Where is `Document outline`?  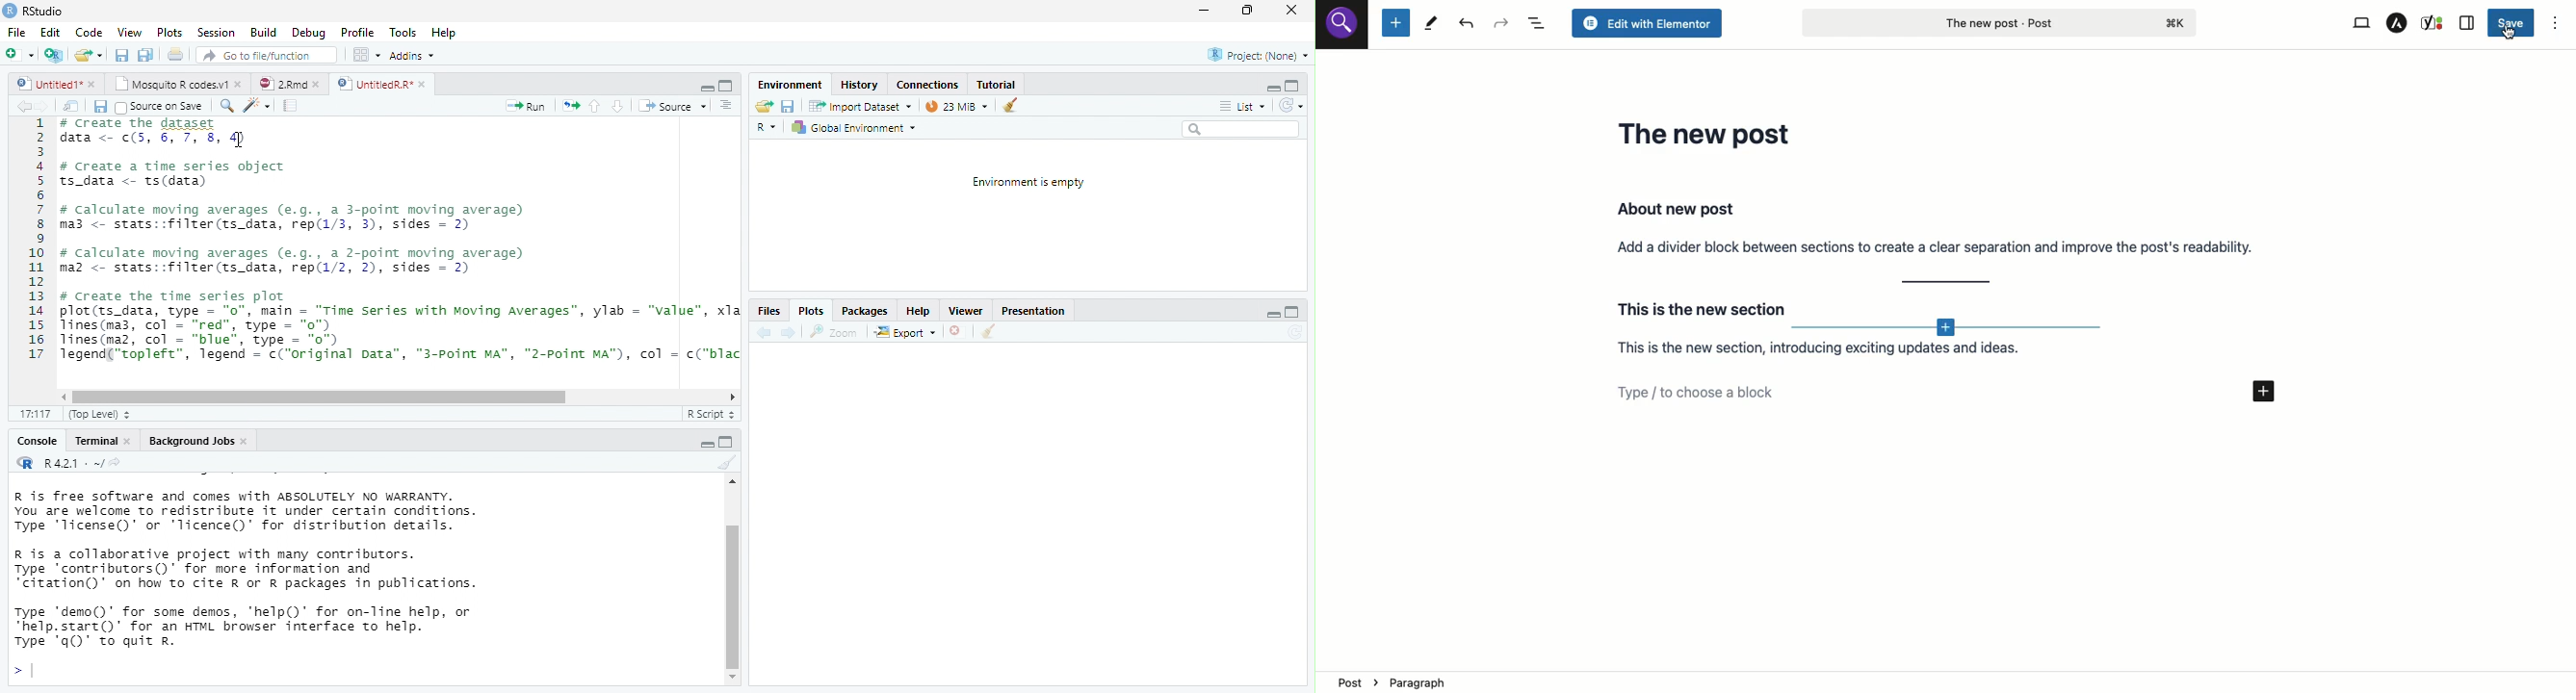
Document outline is located at coordinates (727, 106).